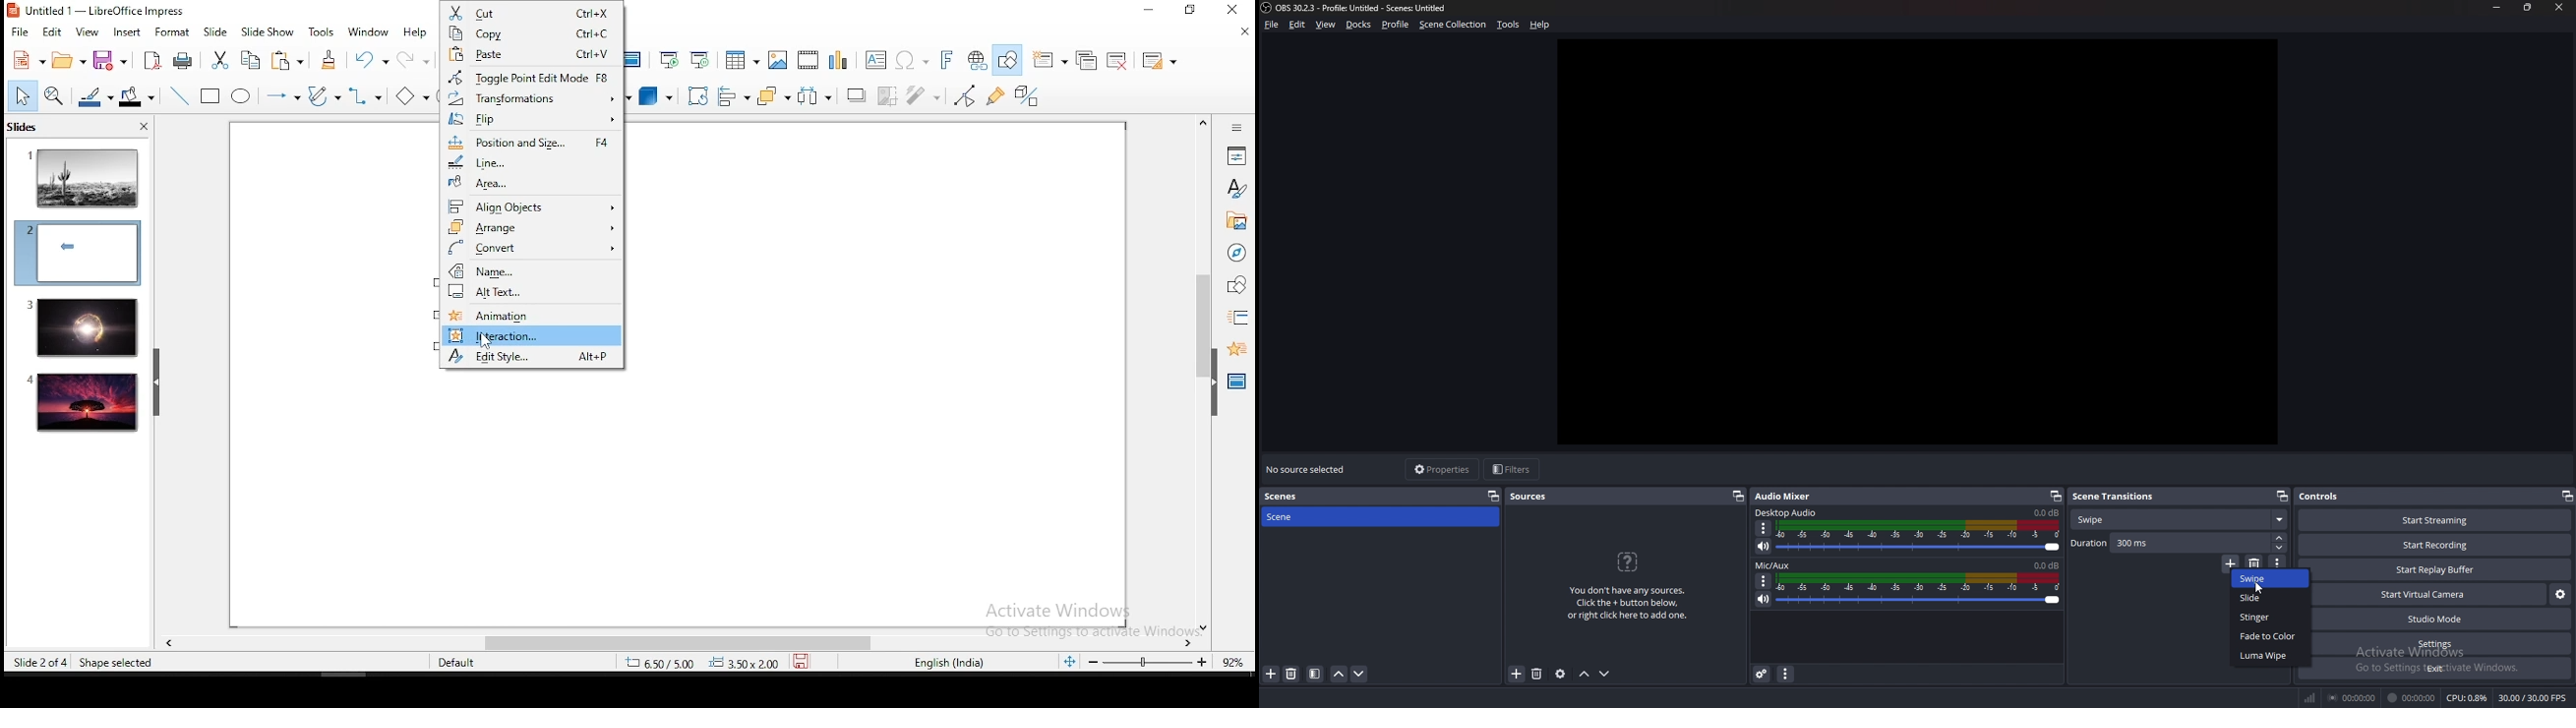  I want to click on 0.0db, so click(2046, 565).